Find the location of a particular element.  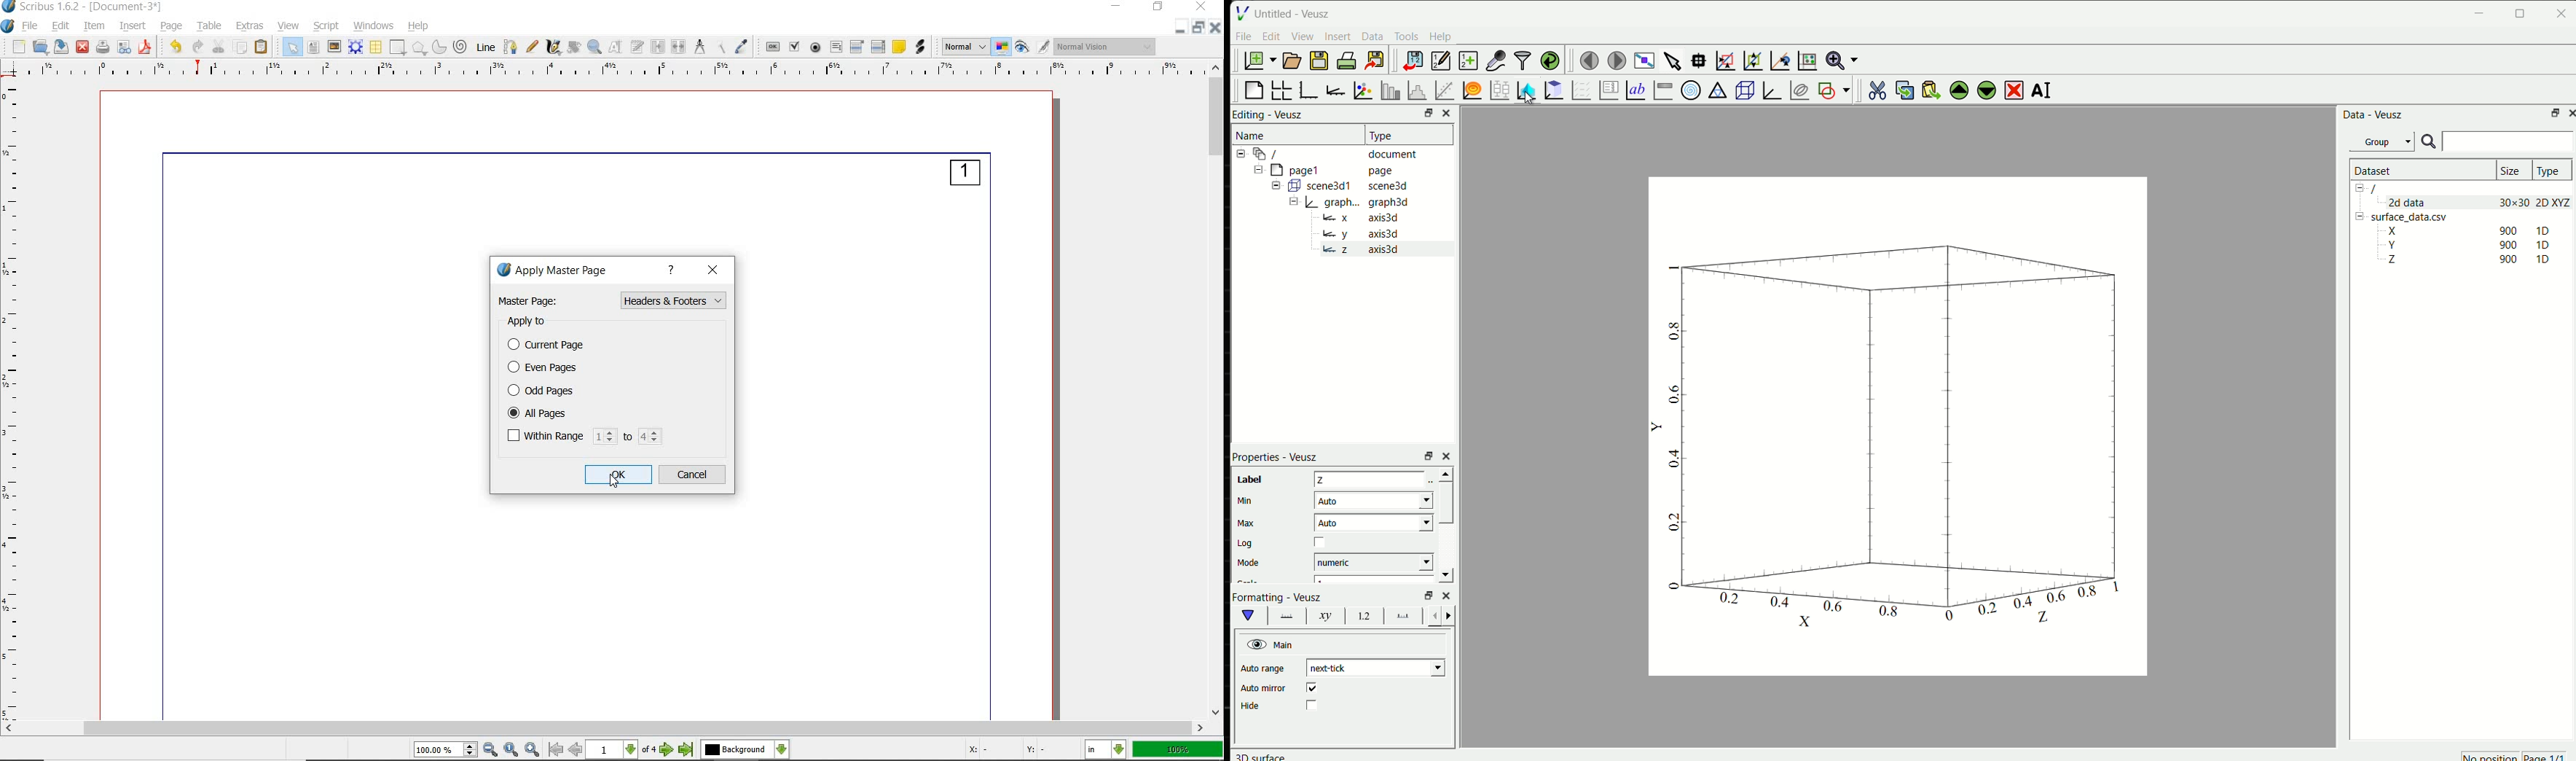

Drop-down  is located at coordinates (1427, 522).